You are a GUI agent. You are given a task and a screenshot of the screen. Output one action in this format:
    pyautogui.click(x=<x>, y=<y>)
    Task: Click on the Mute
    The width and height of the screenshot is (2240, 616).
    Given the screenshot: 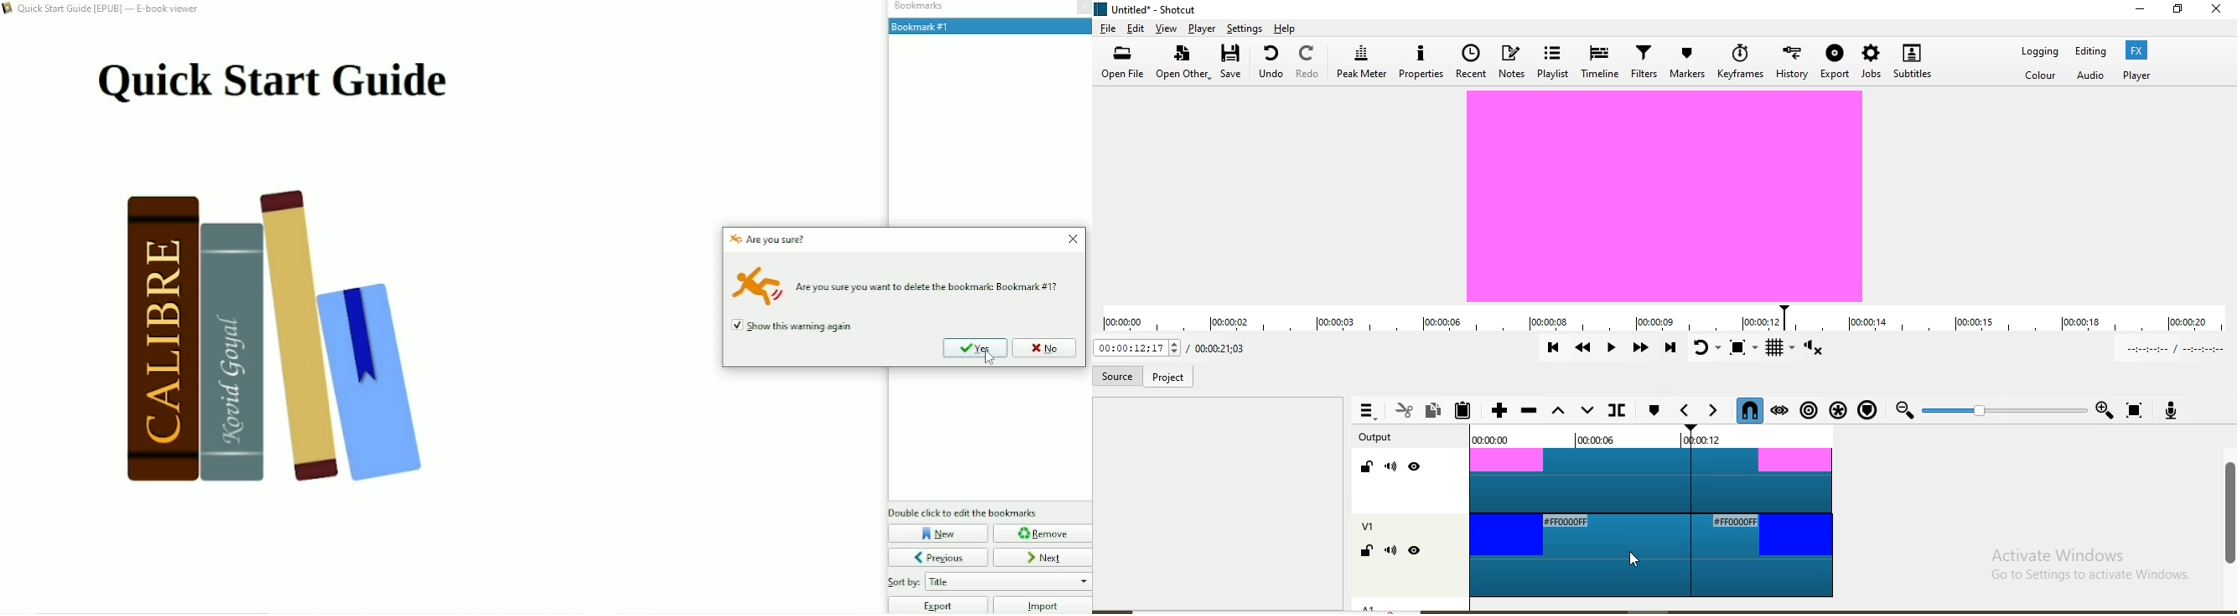 What is the action you would take?
    pyautogui.click(x=1391, y=461)
    